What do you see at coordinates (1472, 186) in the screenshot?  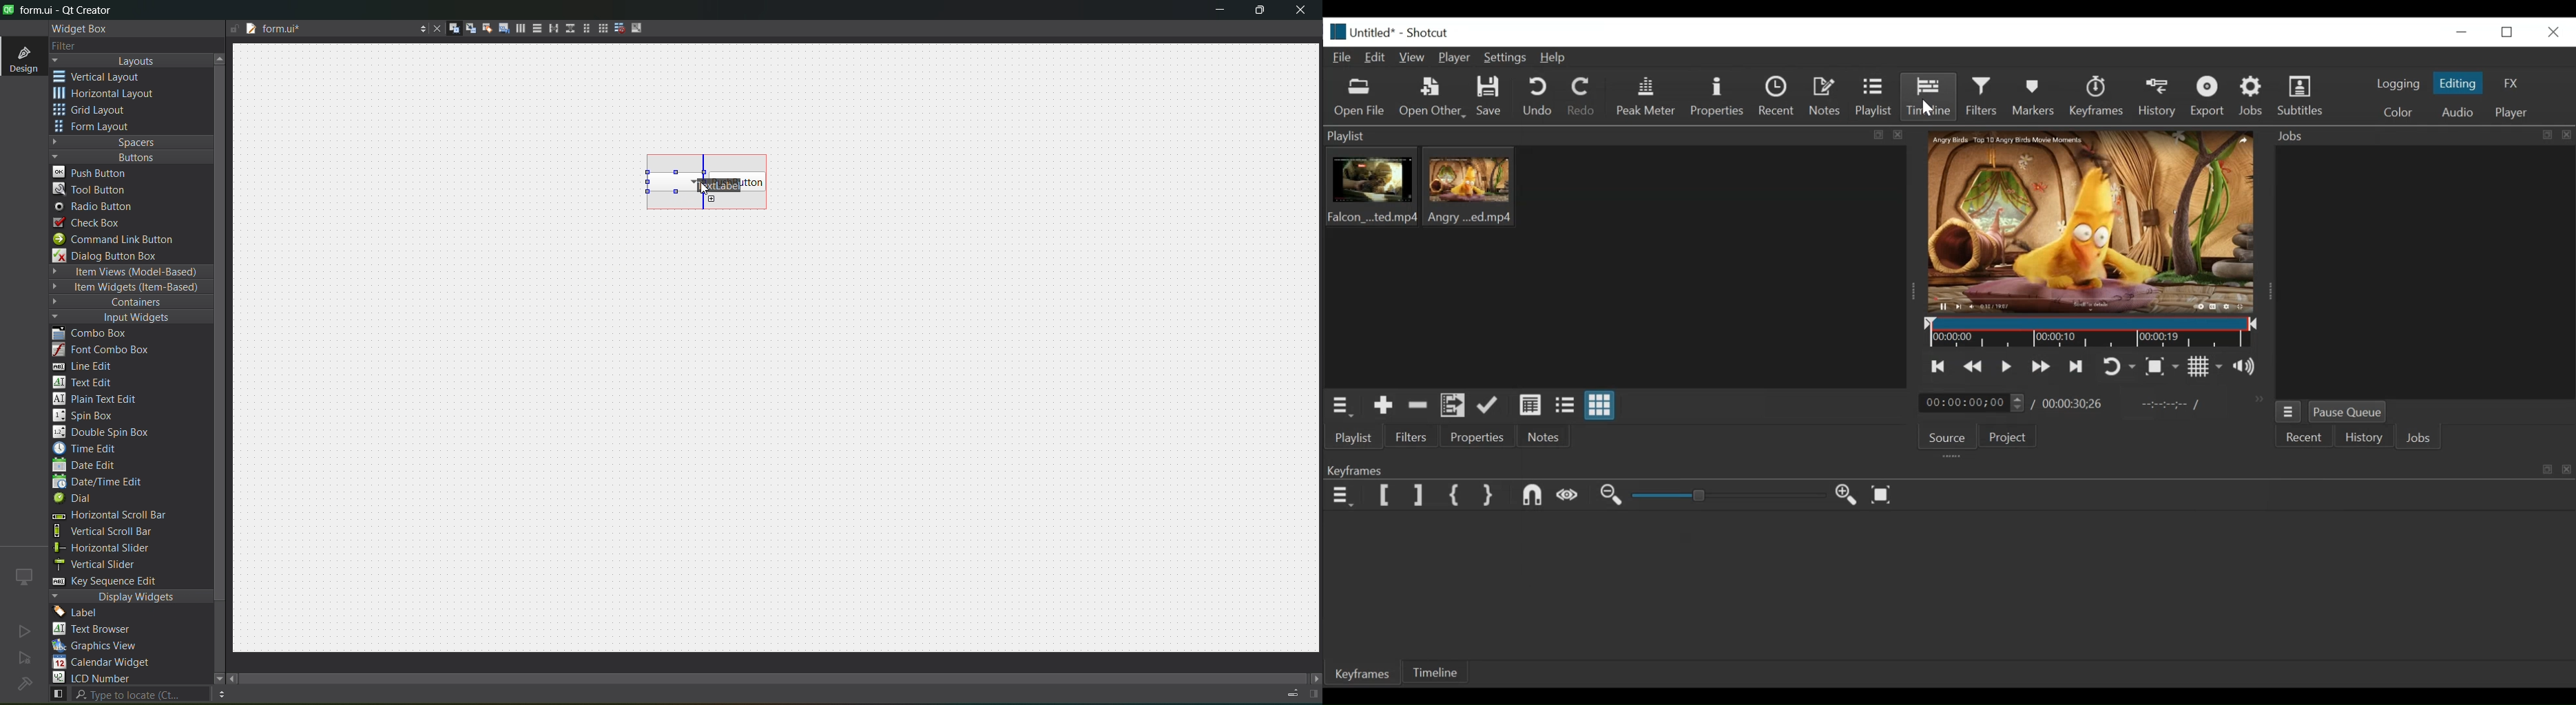 I see `clip` at bounding box center [1472, 186].